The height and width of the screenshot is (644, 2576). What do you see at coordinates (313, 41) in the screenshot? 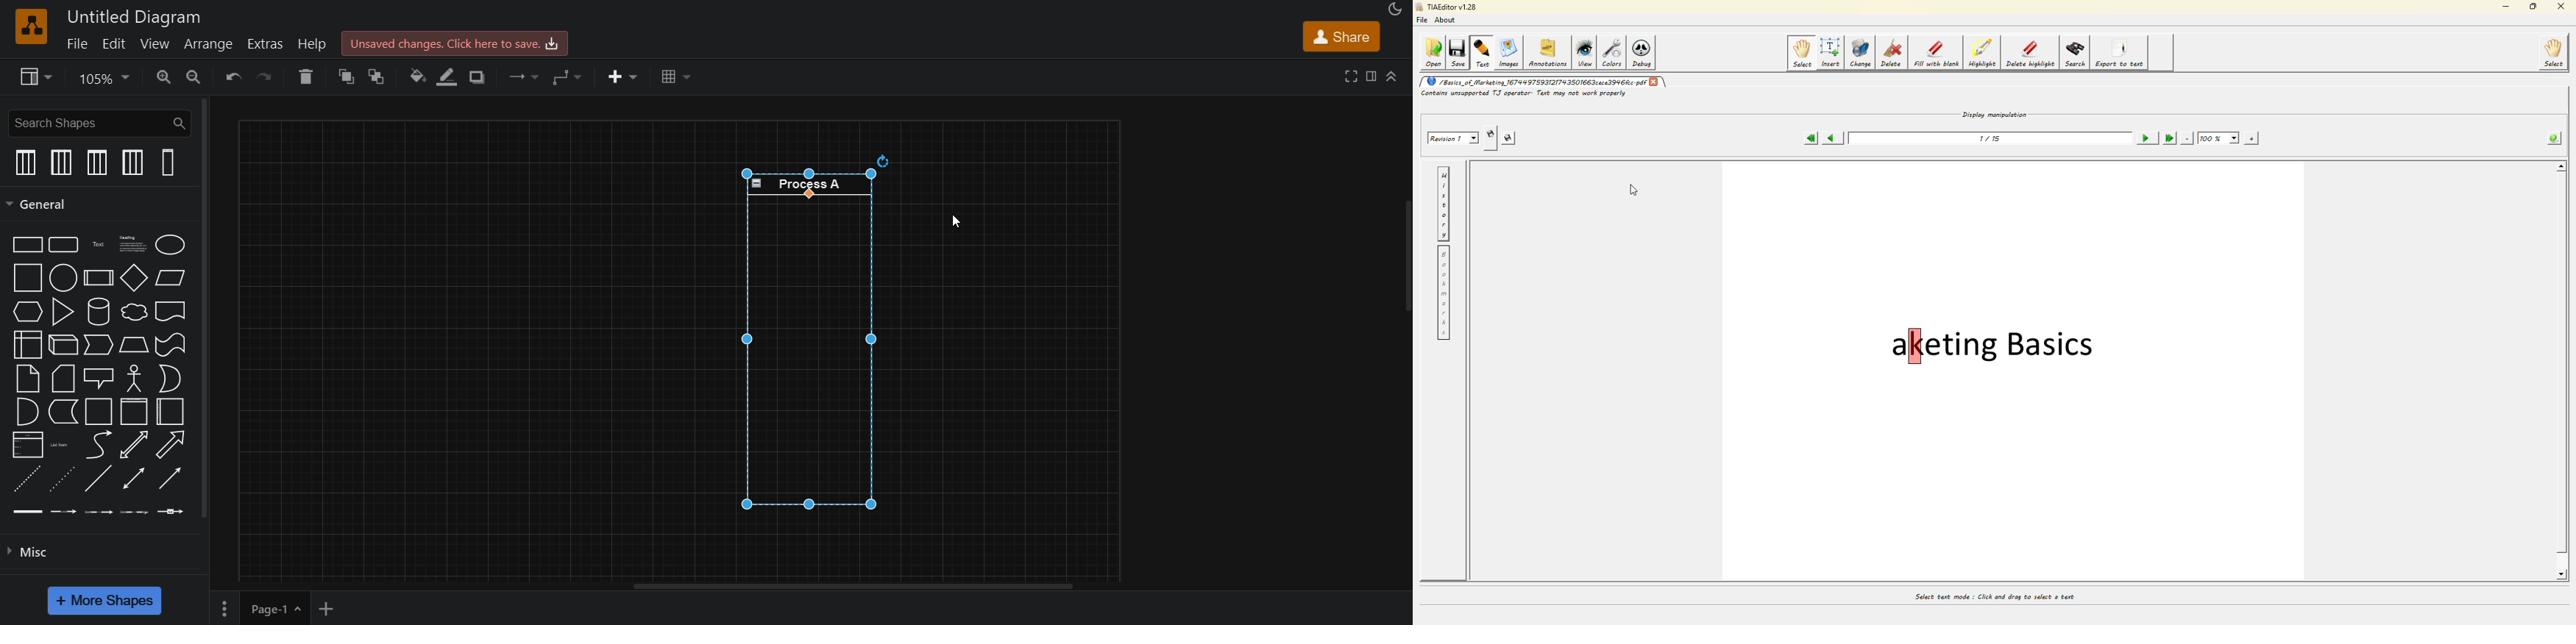
I see `help` at bounding box center [313, 41].